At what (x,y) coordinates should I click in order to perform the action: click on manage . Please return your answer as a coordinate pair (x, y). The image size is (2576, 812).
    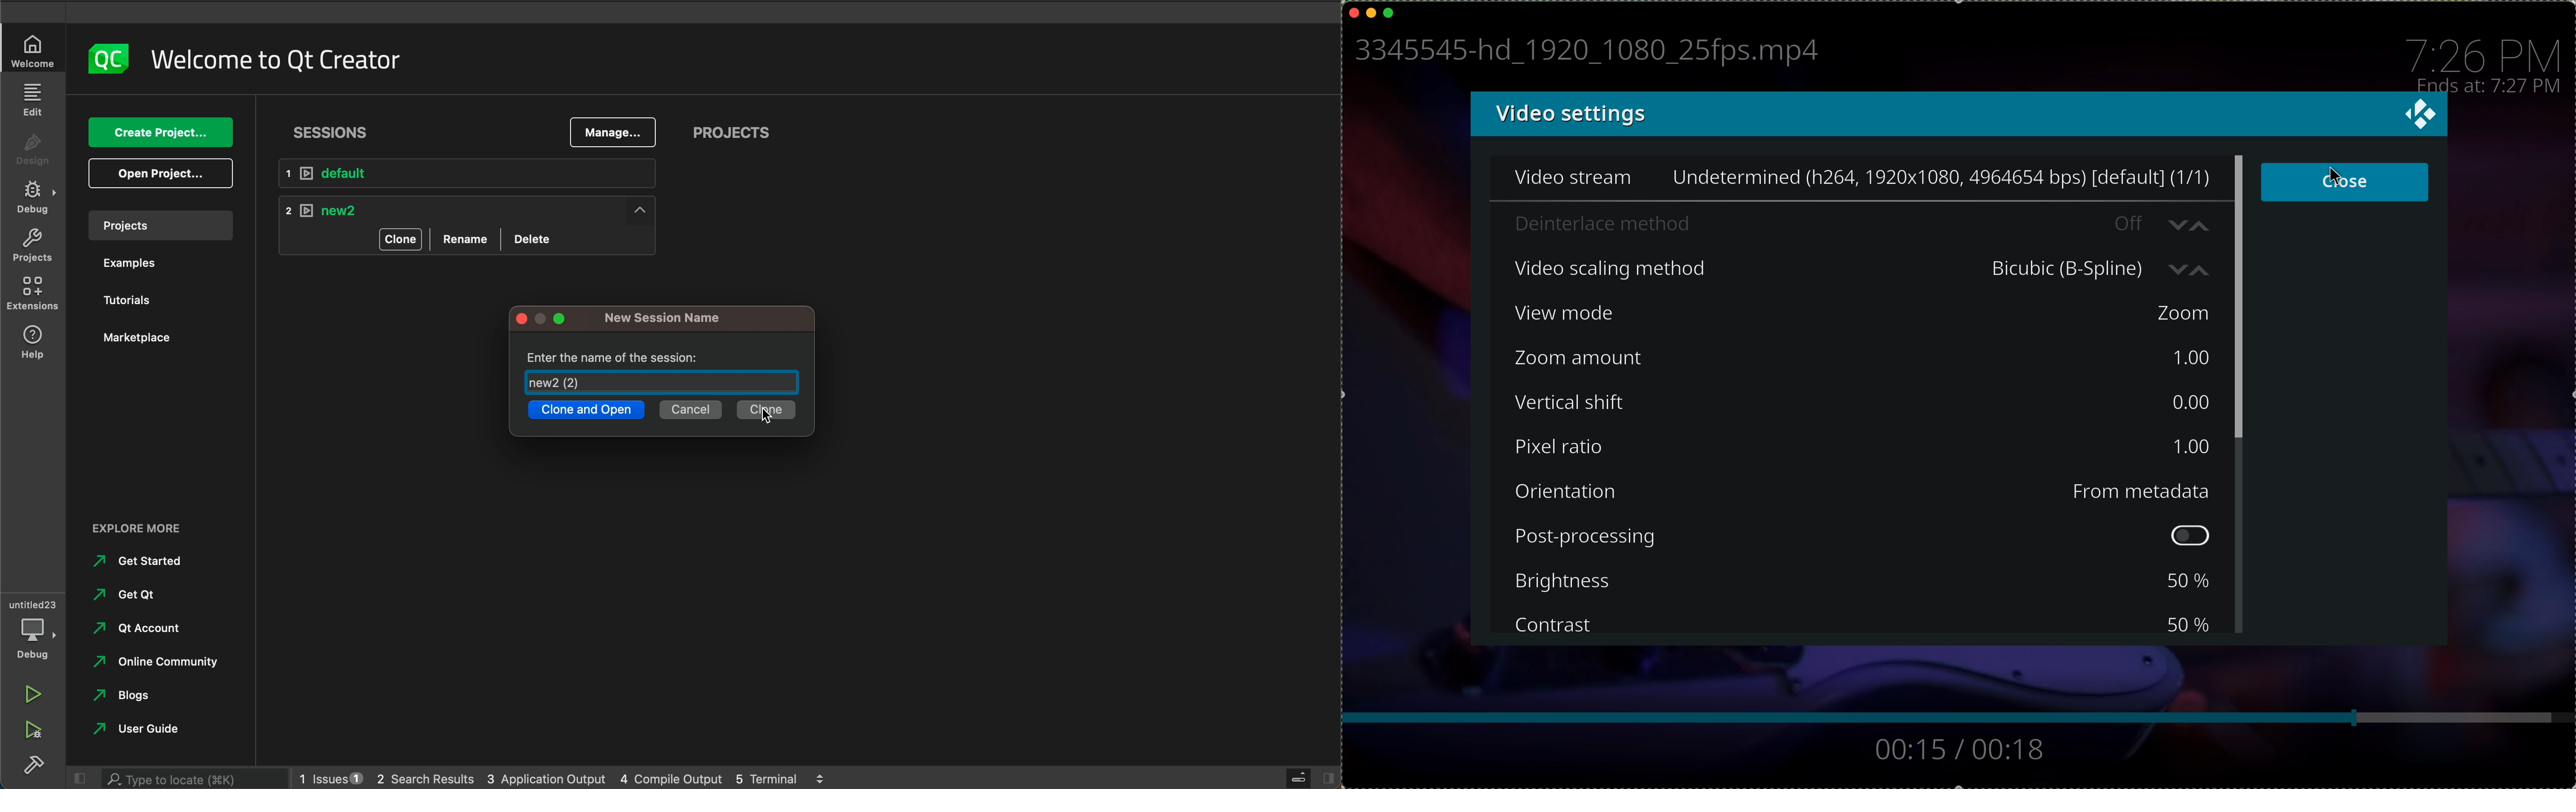
    Looking at the image, I should click on (613, 132).